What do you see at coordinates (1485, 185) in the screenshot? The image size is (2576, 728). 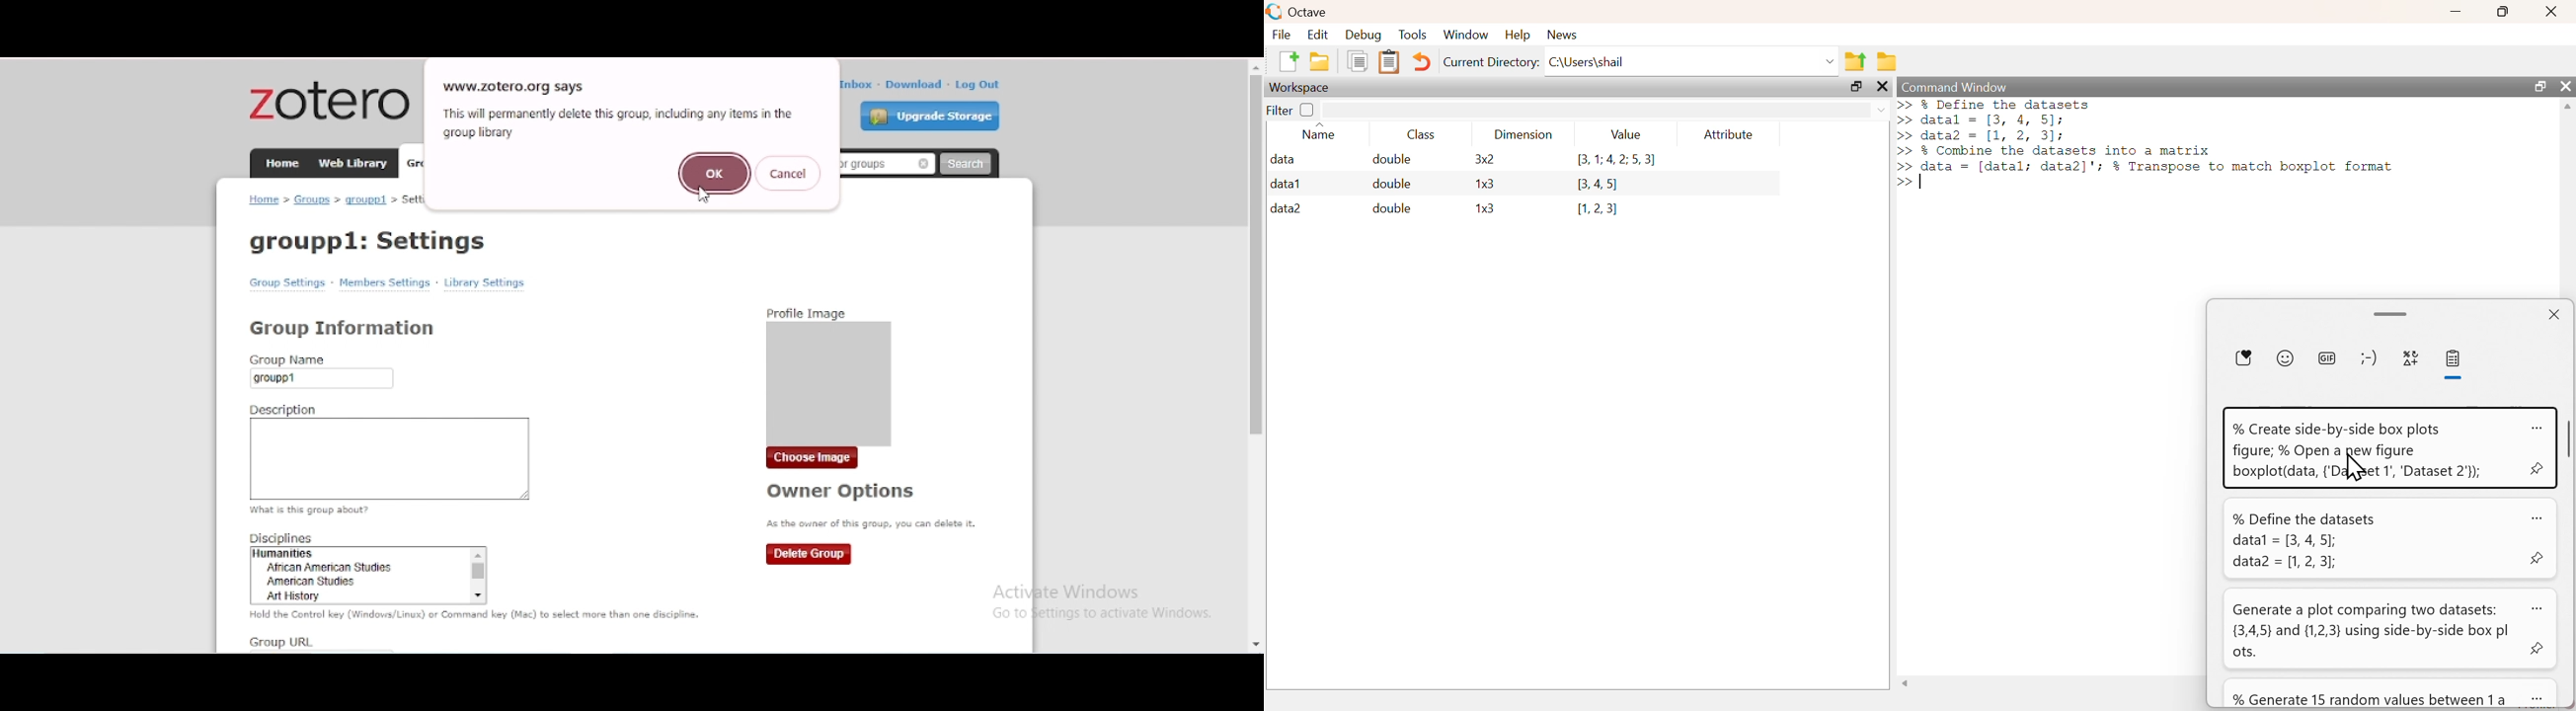 I see `1x3` at bounding box center [1485, 185].